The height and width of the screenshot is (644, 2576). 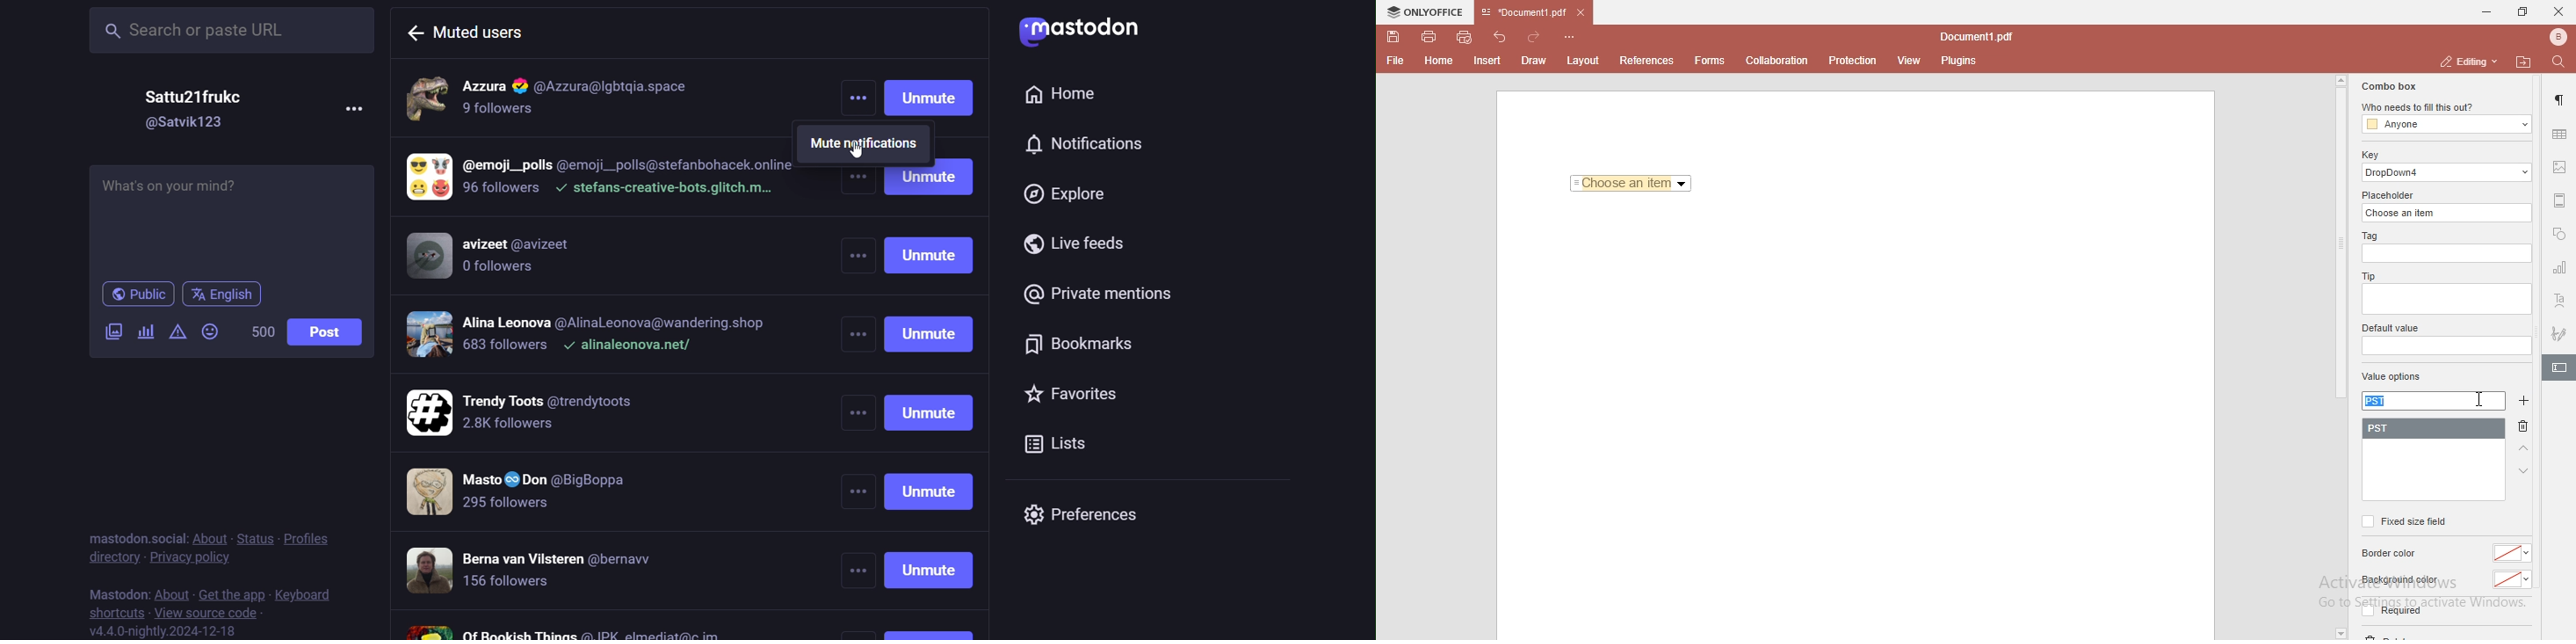 What do you see at coordinates (1487, 62) in the screenshot?
I see `Insert` at bounding box center [1487, 62].